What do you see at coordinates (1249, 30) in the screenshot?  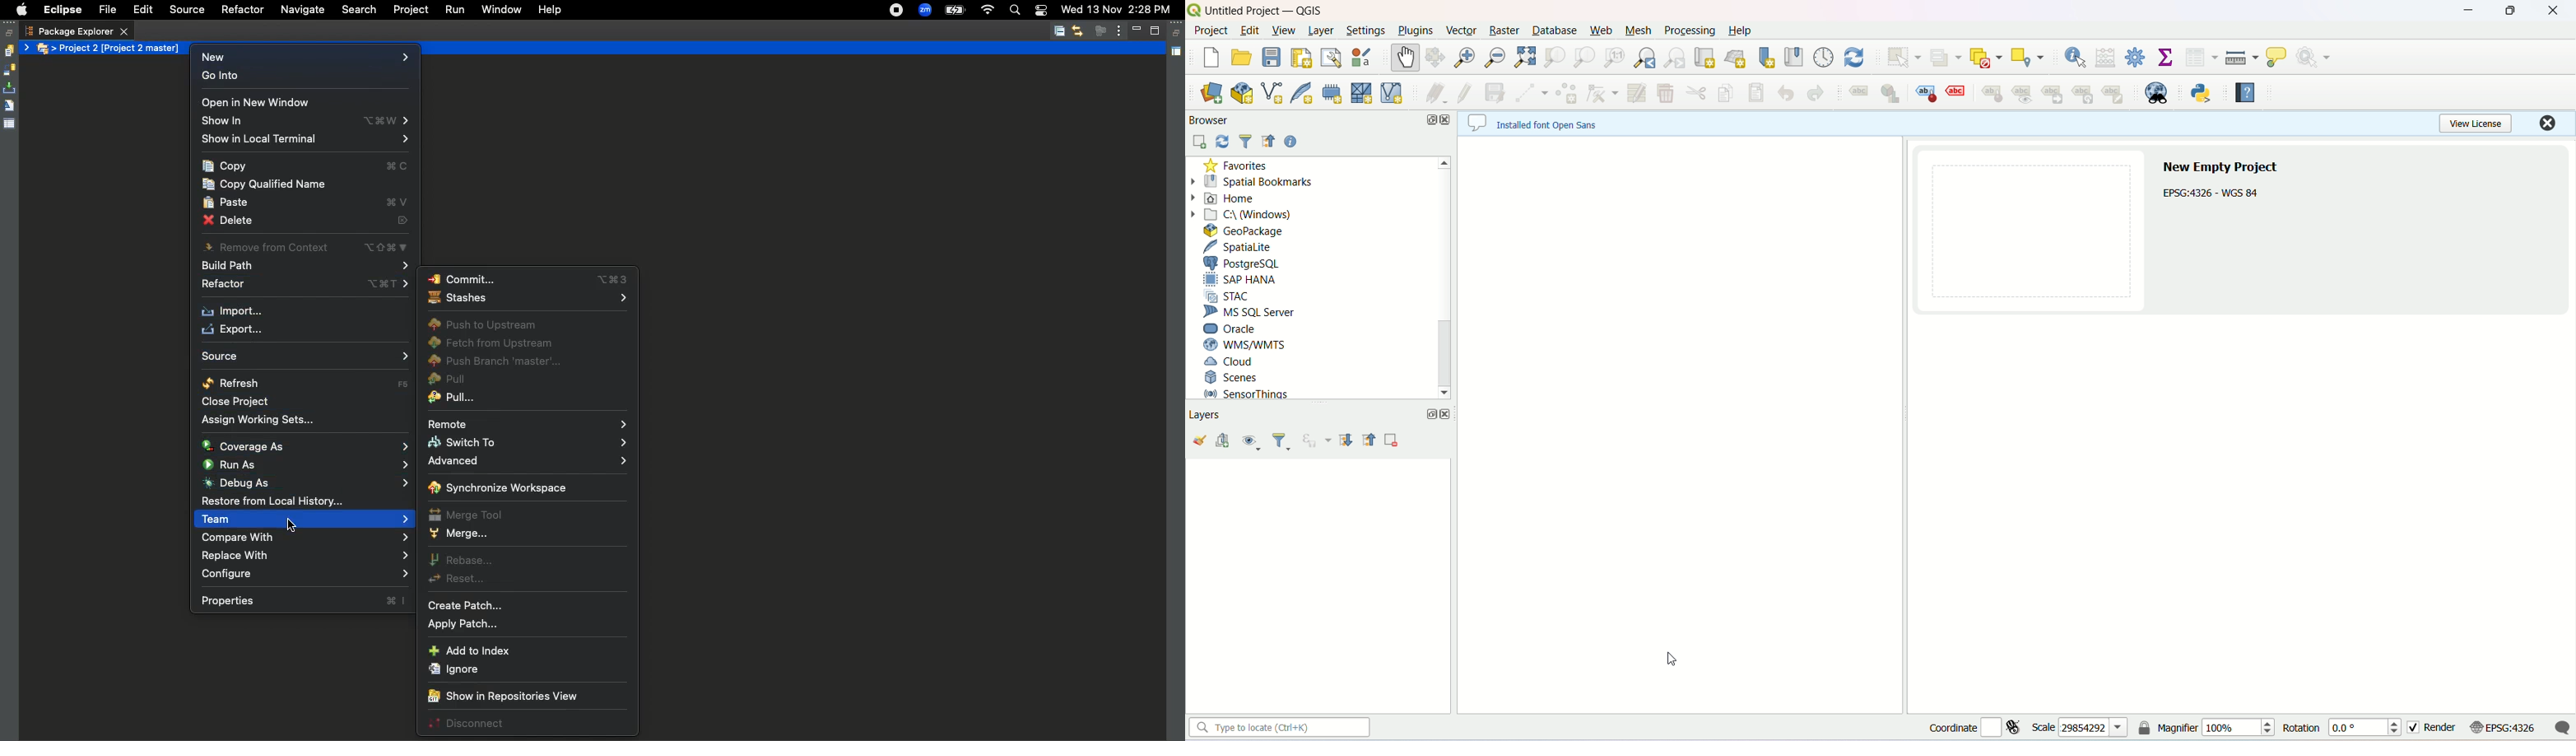 I see `edit` at bounding box center [1249, 30].